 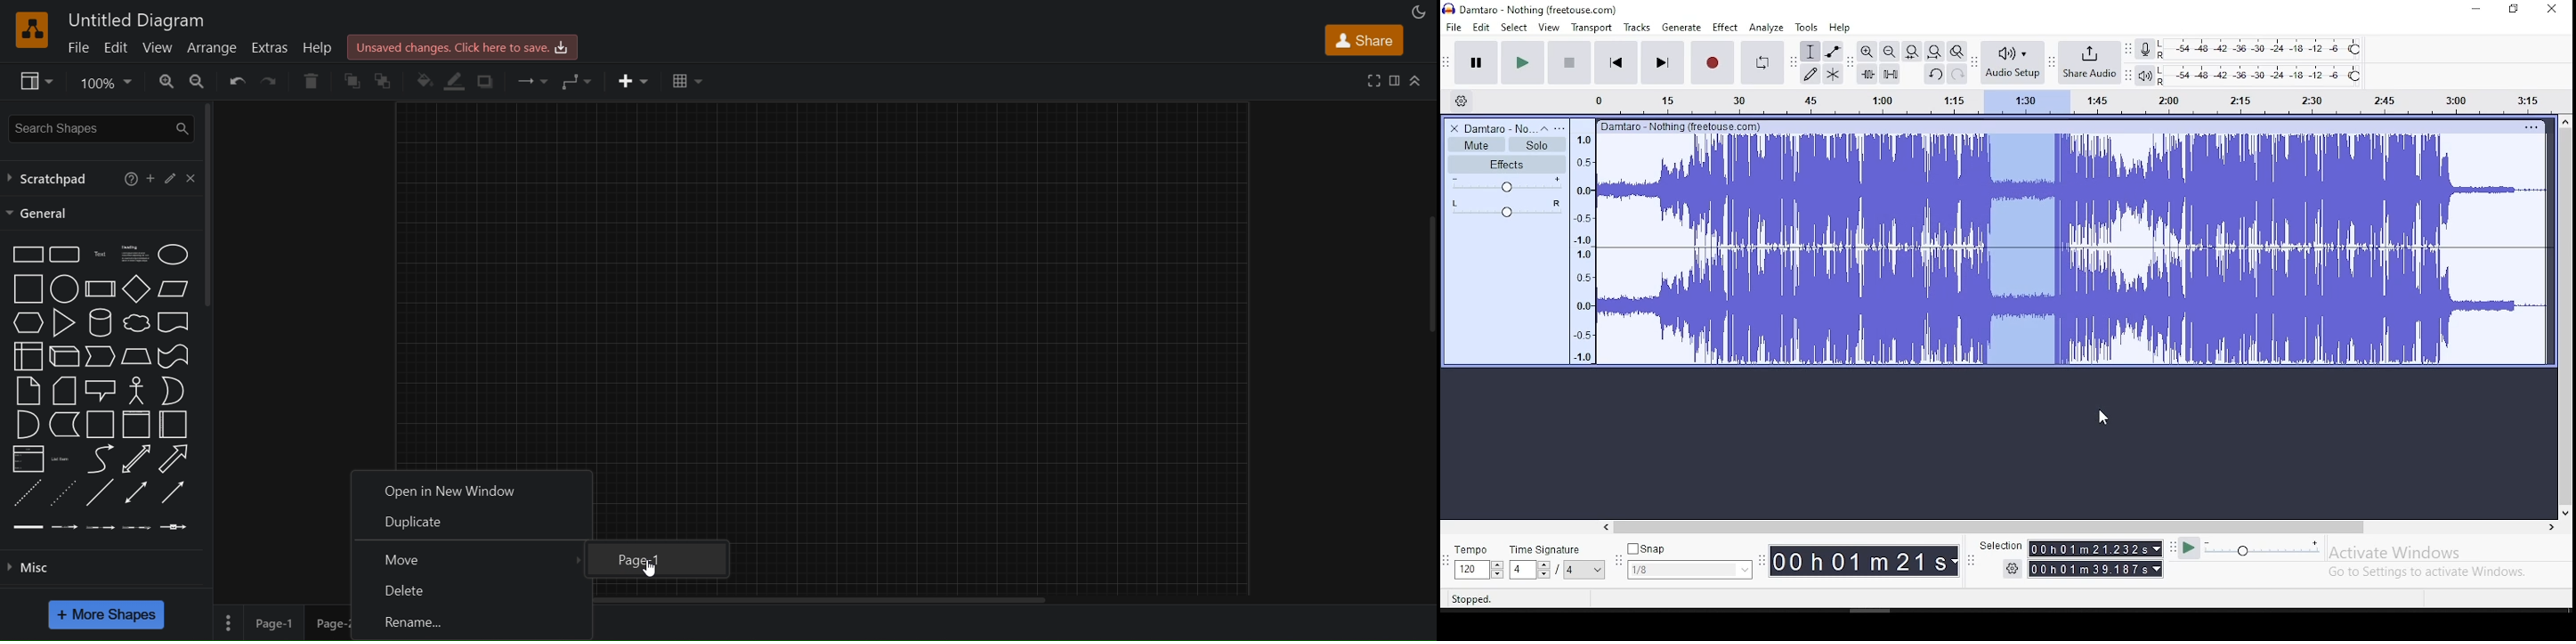 I want to click on select, so click(x=1516, y=27).